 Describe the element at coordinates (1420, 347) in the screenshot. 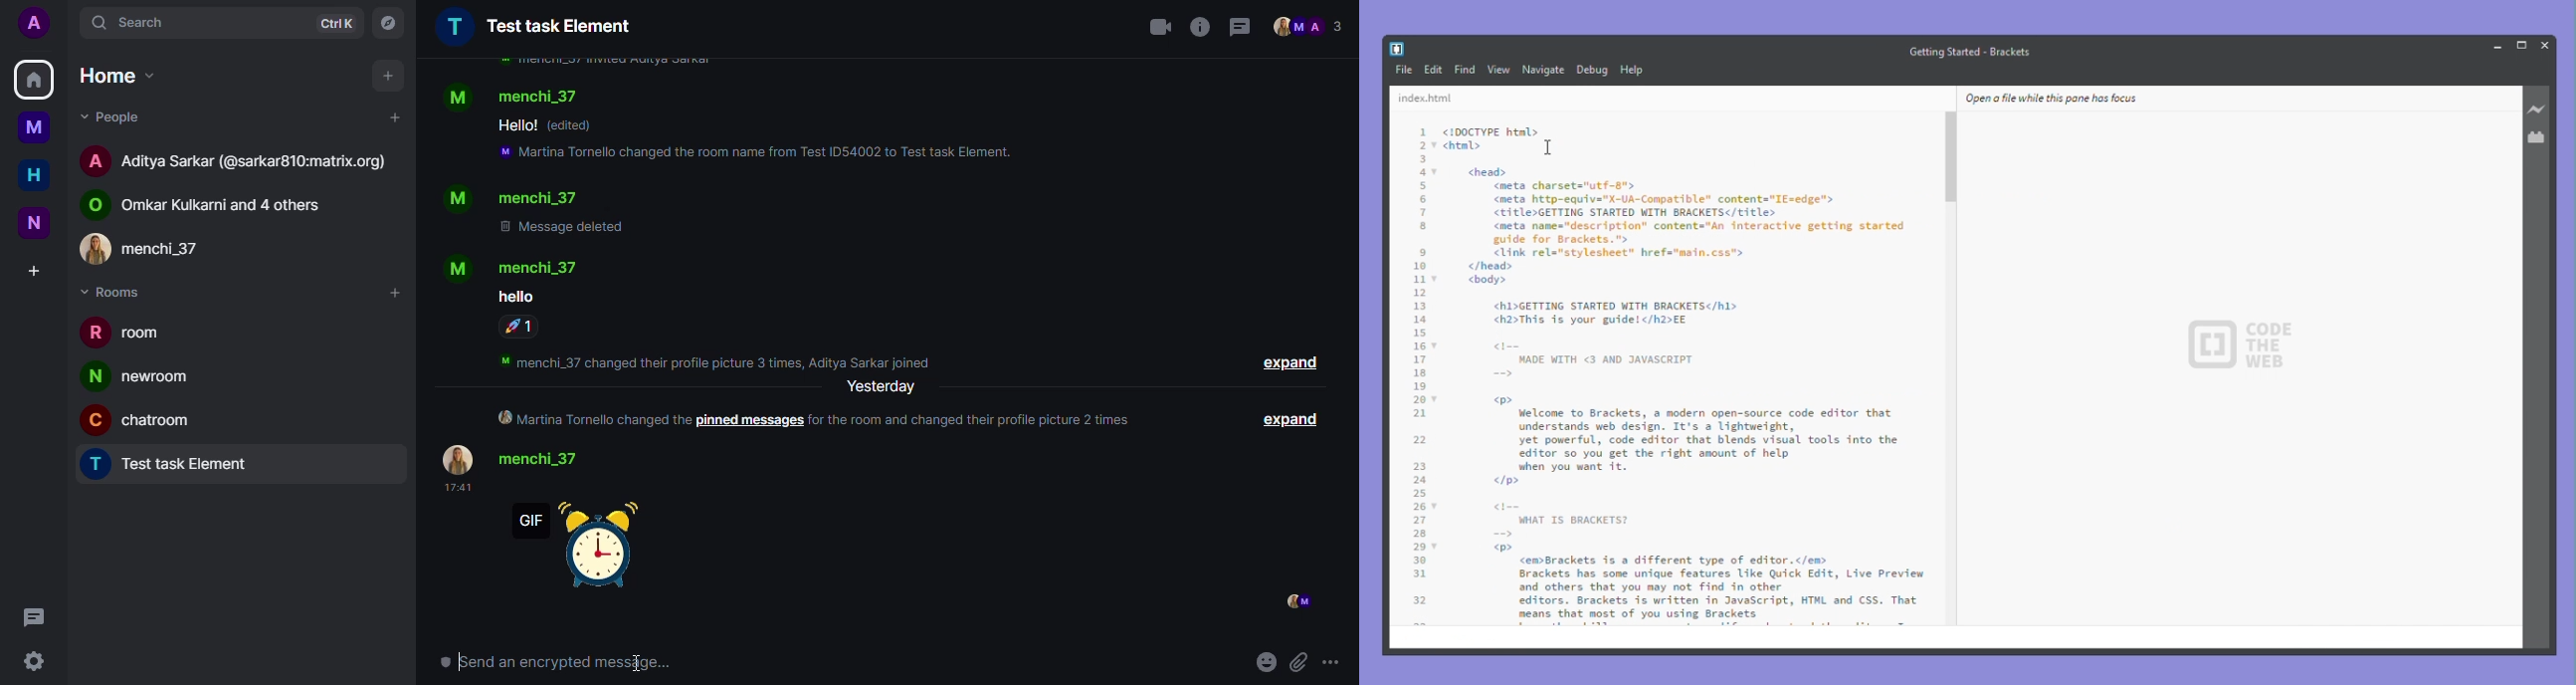

I see `16` at that location.